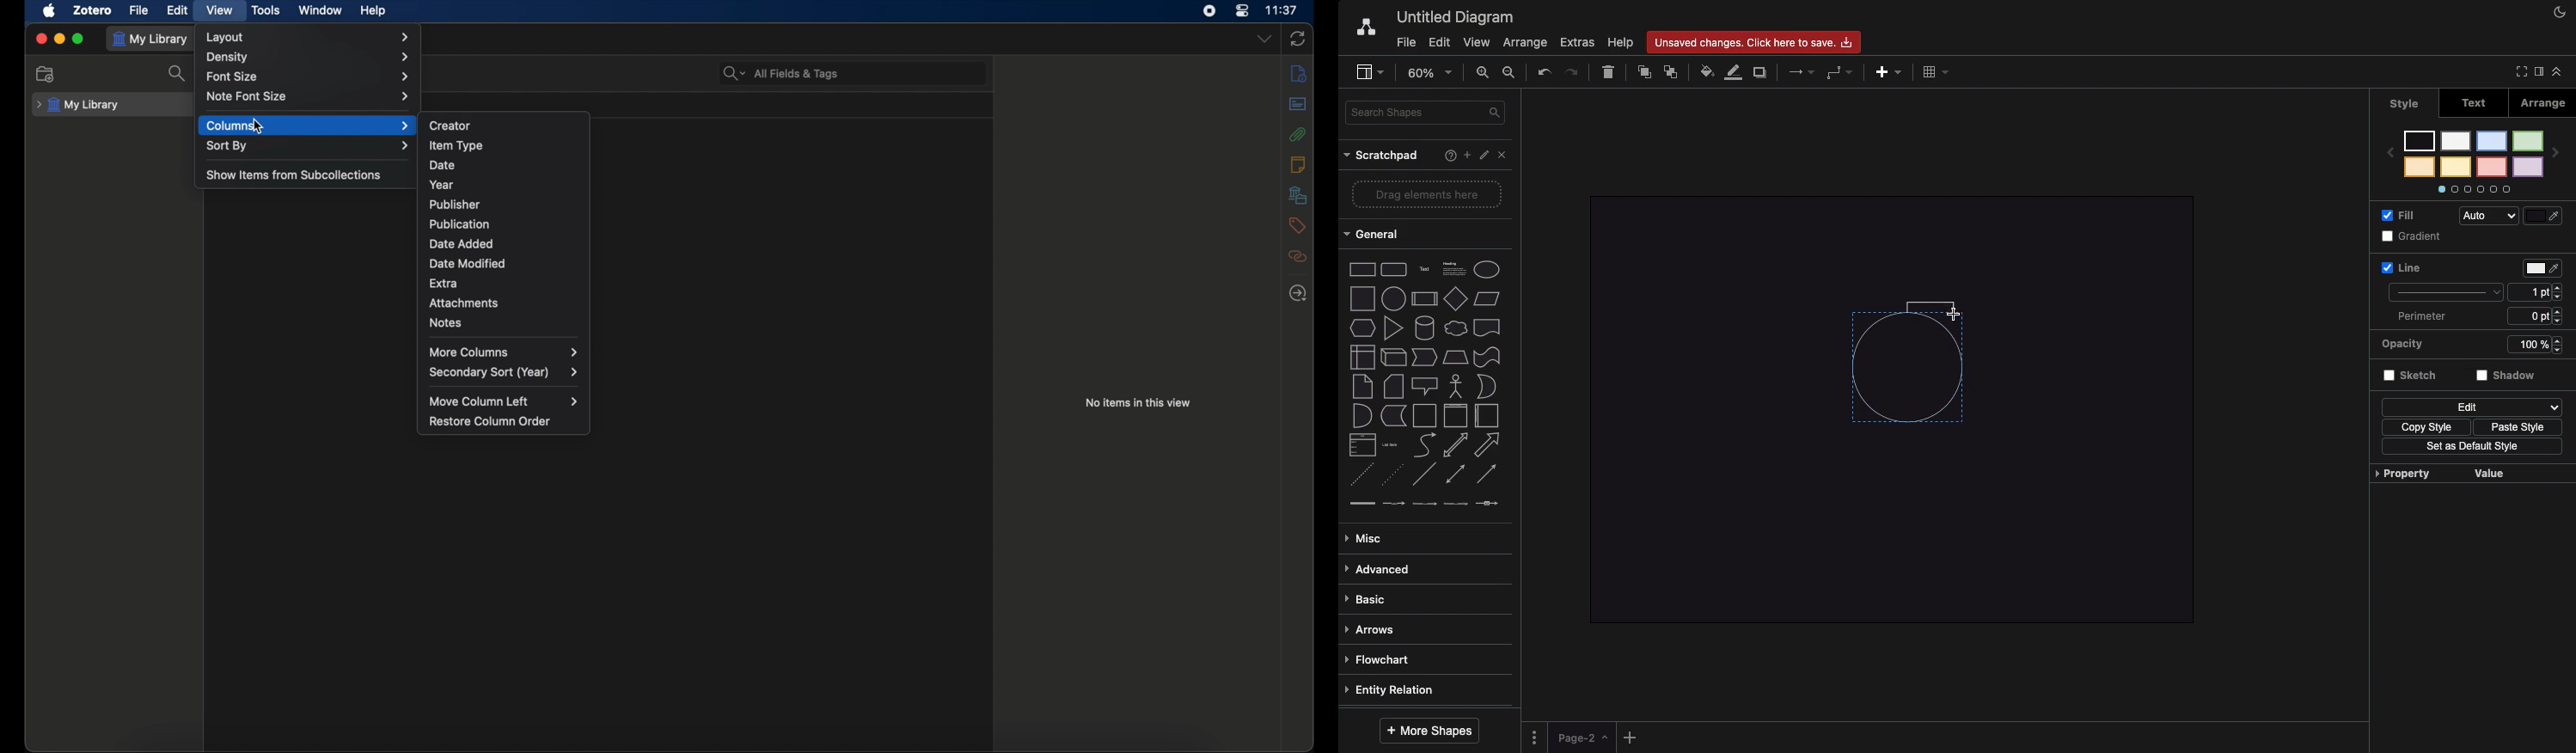 The image size is (2576, 756). I want to click on date, so click(442, 165).